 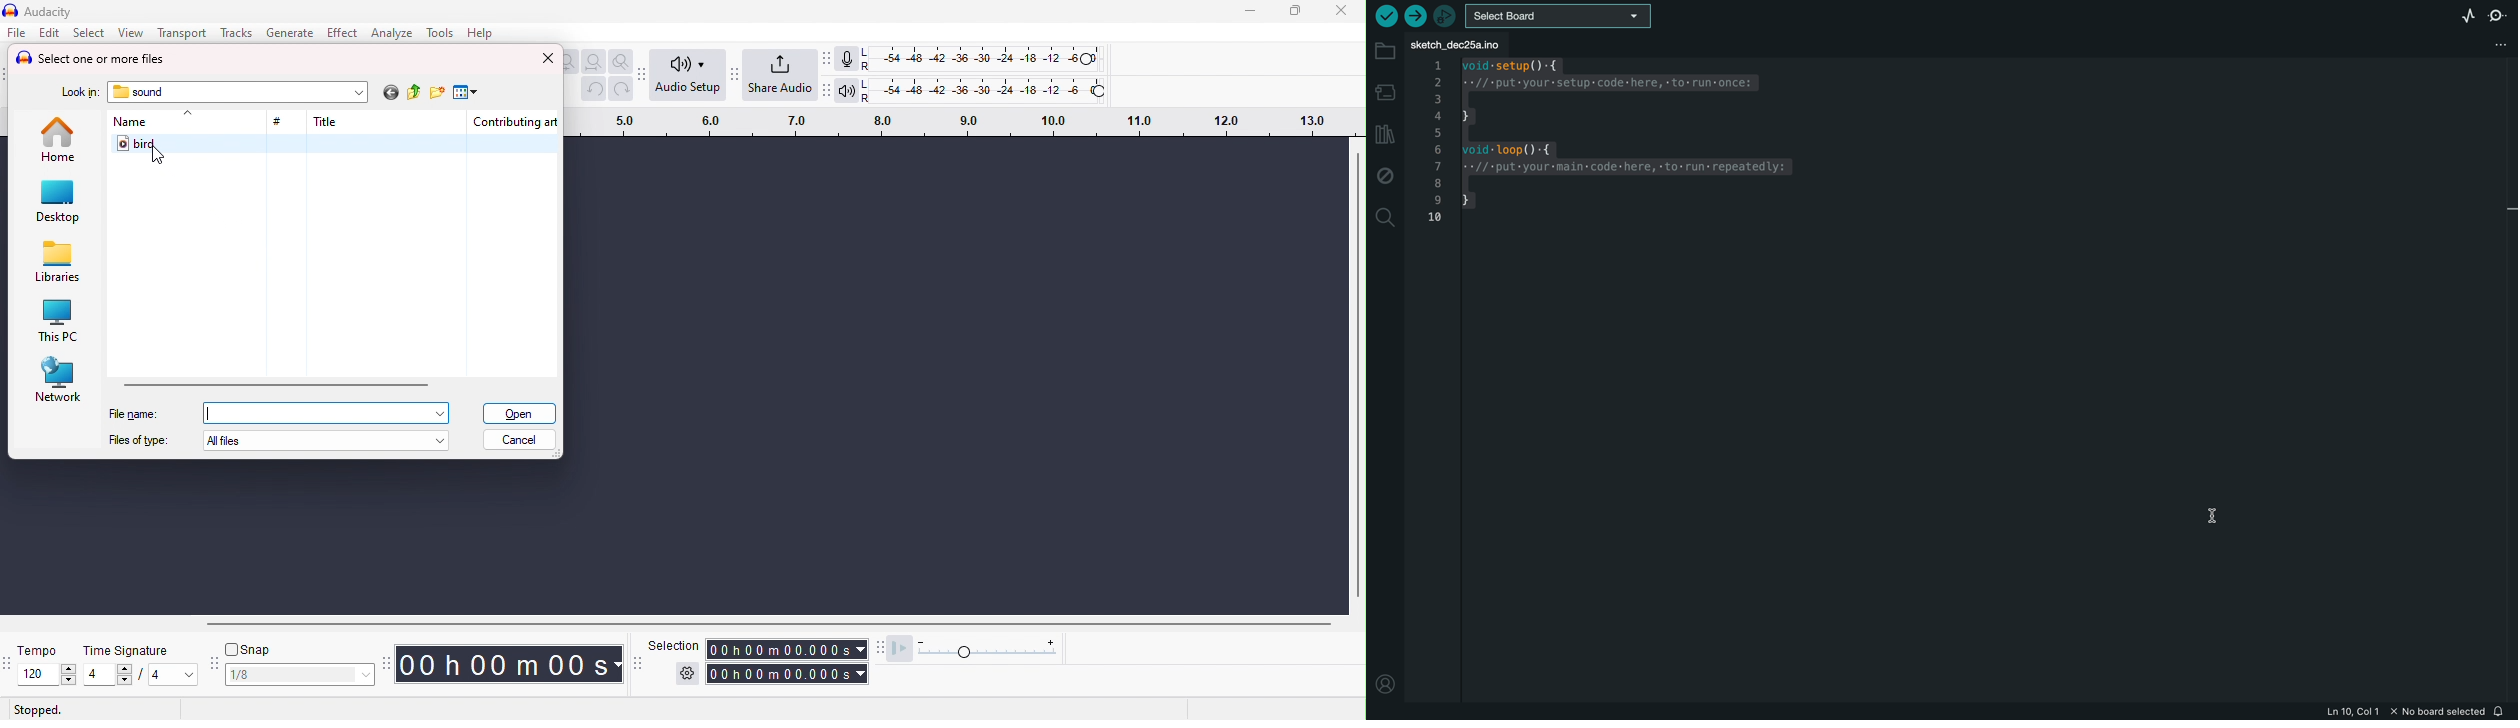 What do you see at coordinates (1357, 374) in the screenshot?
I see `vertical scroll bar` at bounding box center [1357, 374].